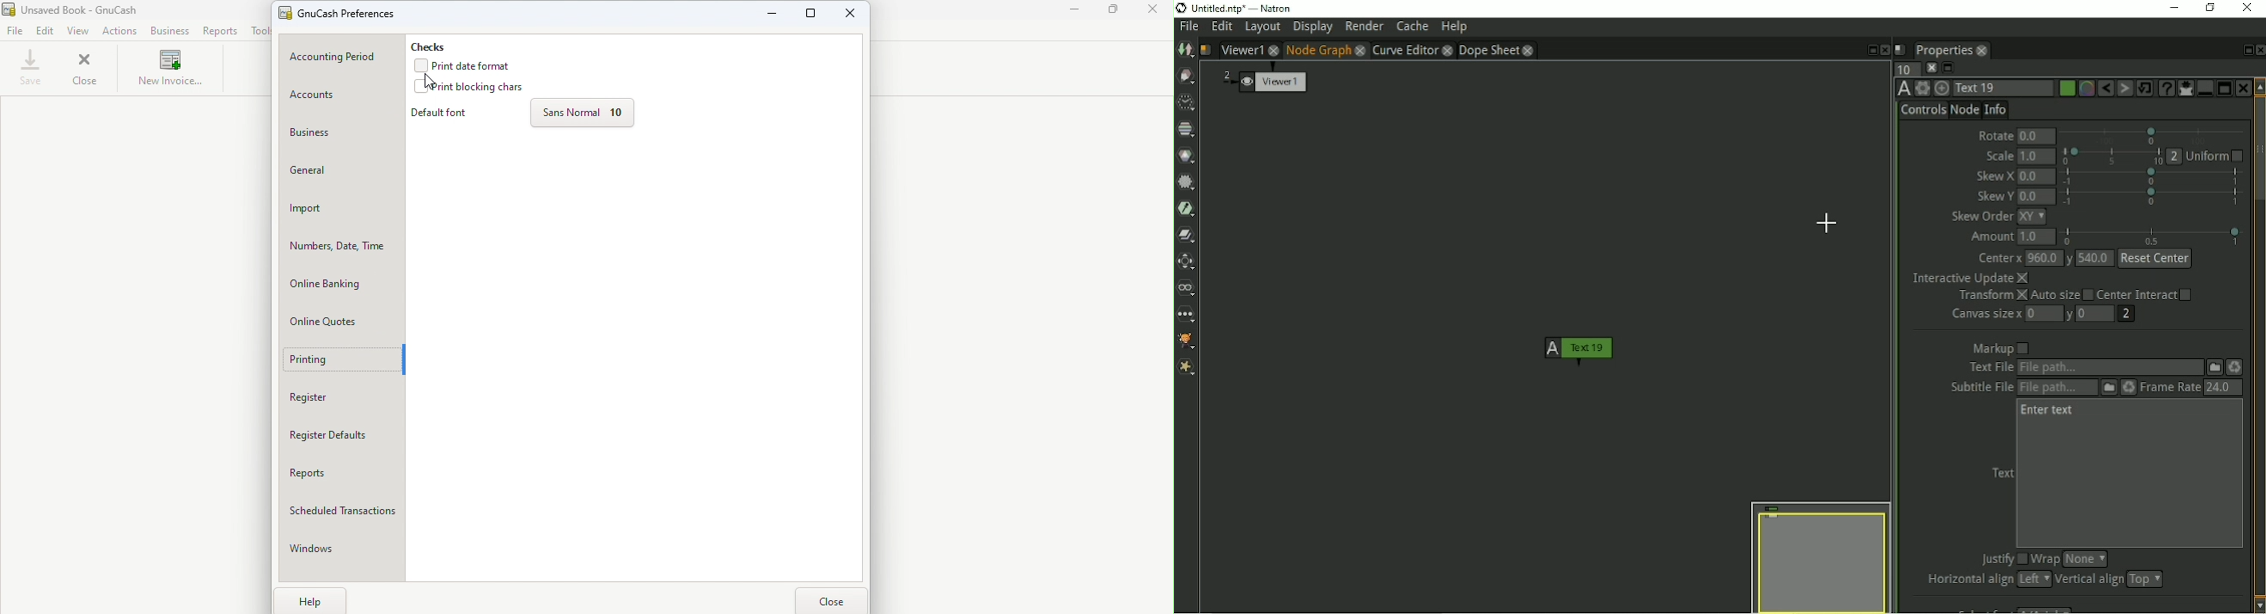  What do you see at coordinates (439, 44) in the screenshot?
I see `Checks` at bounding box center [439, 44].